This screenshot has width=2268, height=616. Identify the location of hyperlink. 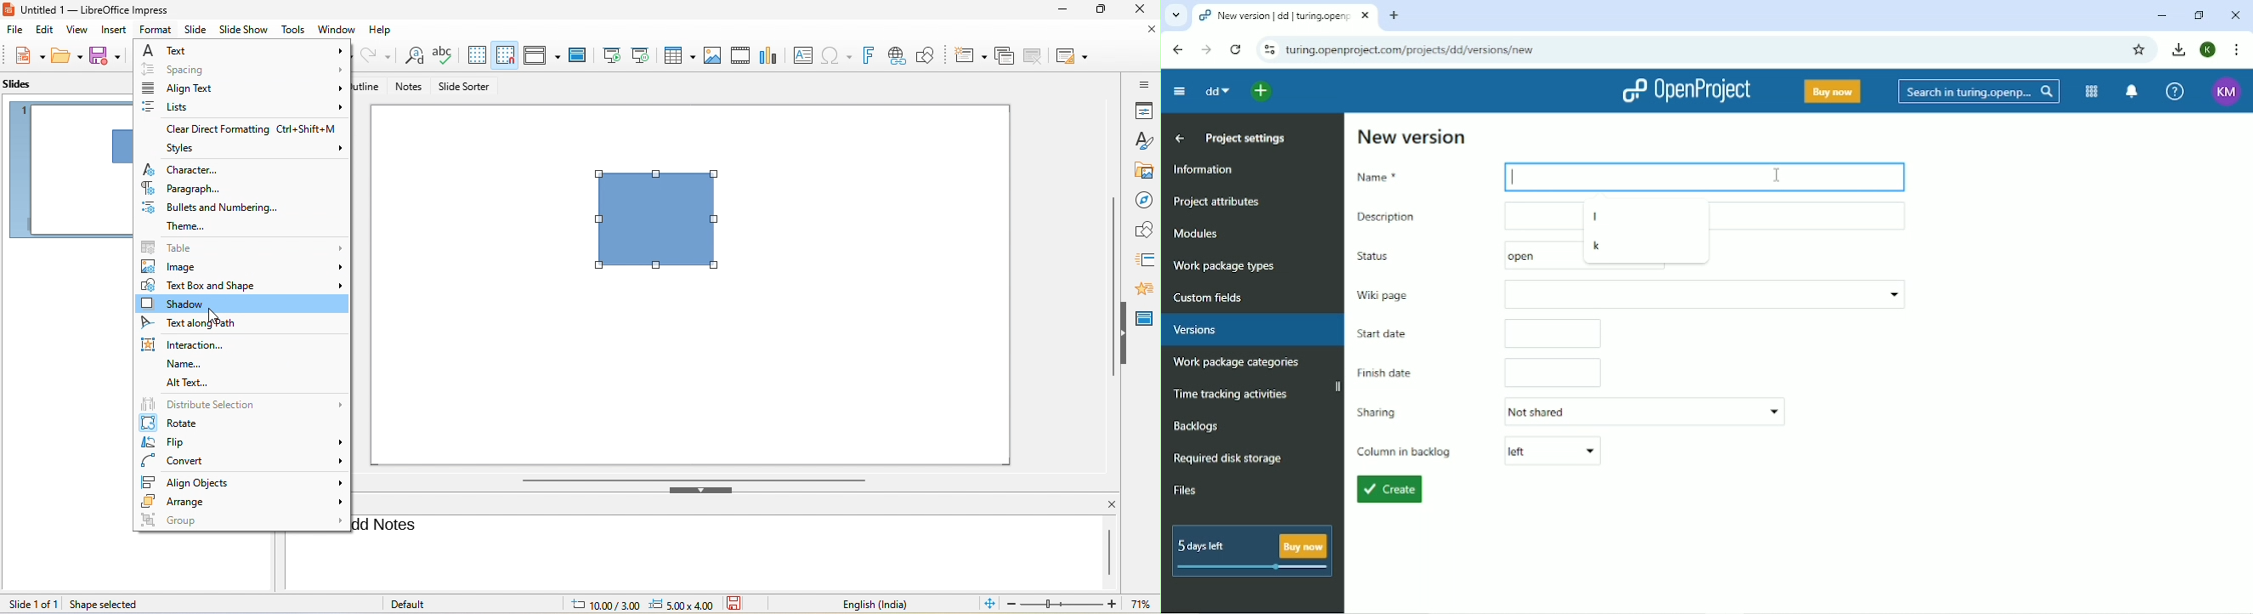
(901, 54).